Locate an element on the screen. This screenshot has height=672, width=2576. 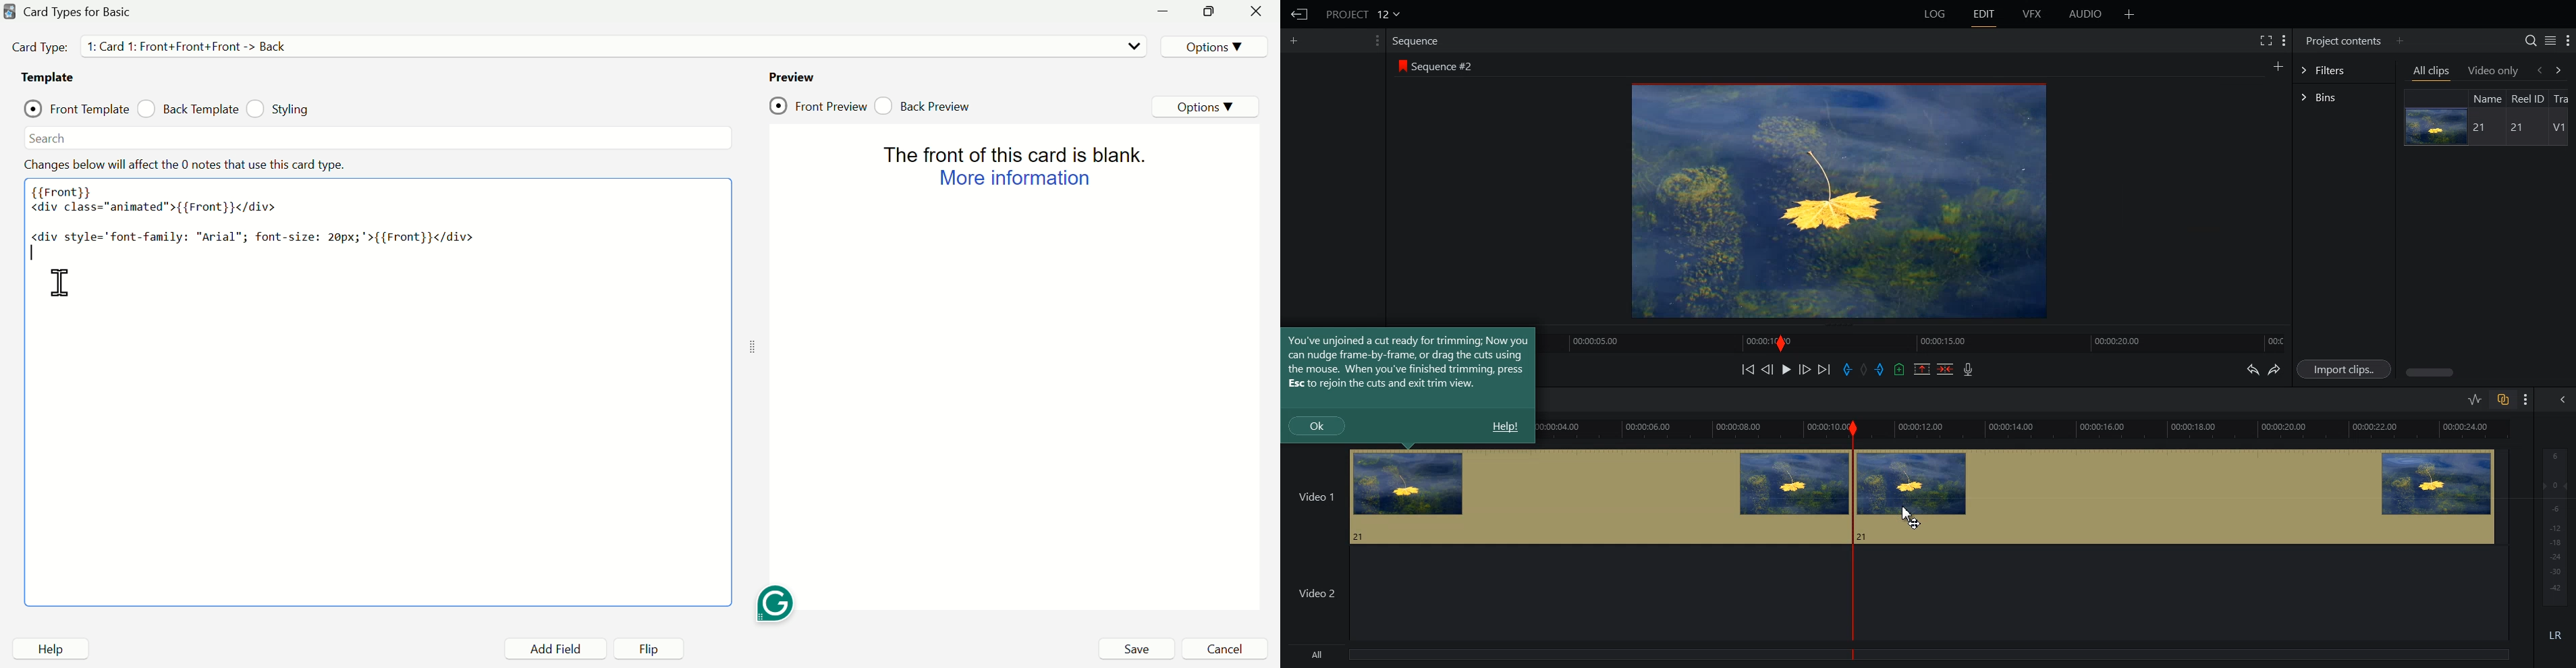
Redo is located at coordinates (2274, 369).